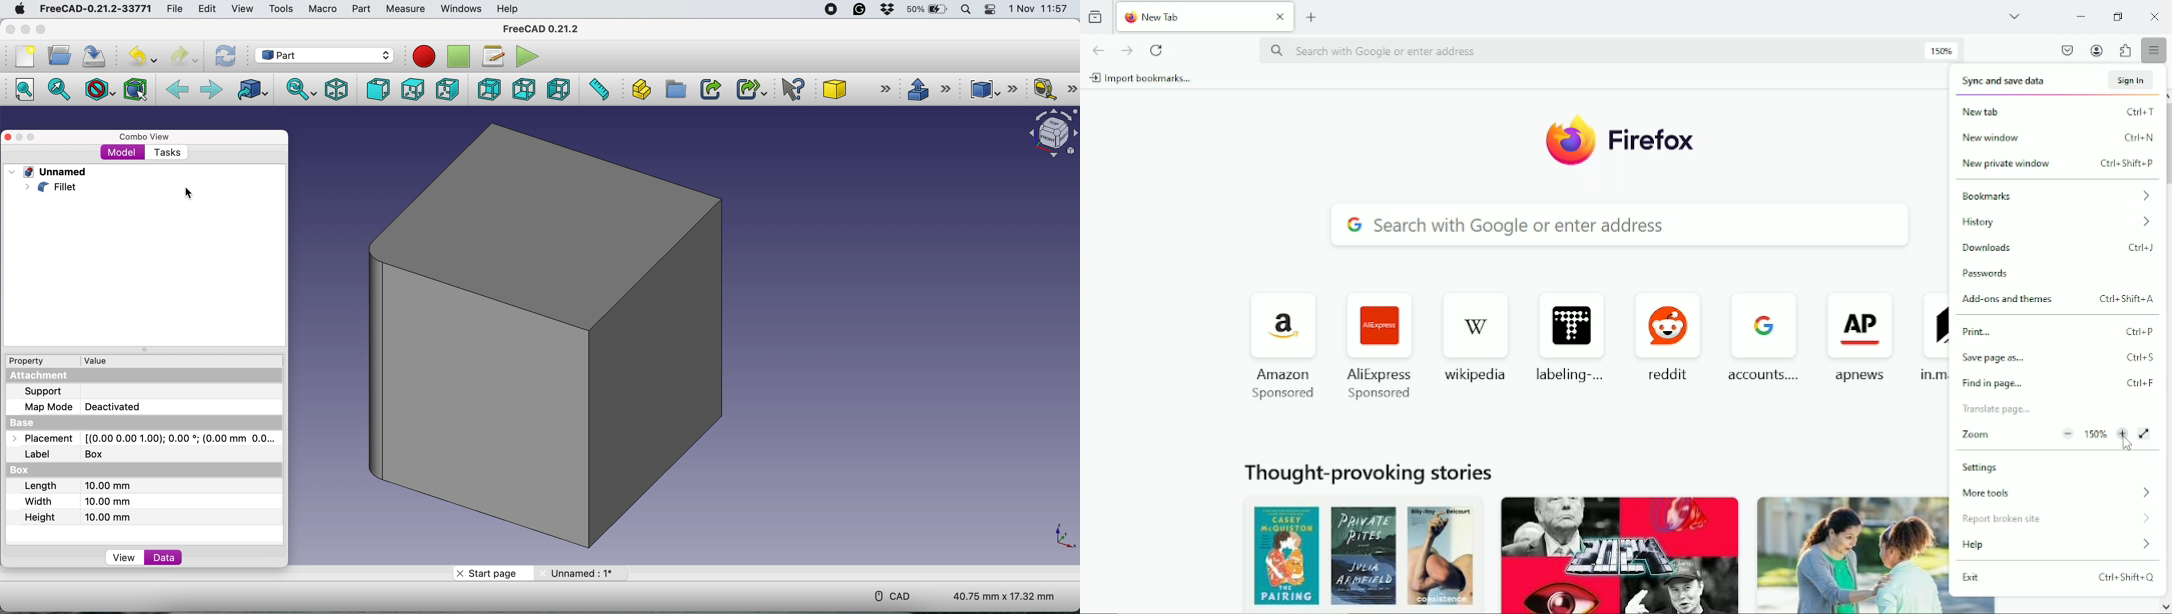  Describe the element at coordinates (752, 89) in the screenshot. I see `make sub link` at that location.